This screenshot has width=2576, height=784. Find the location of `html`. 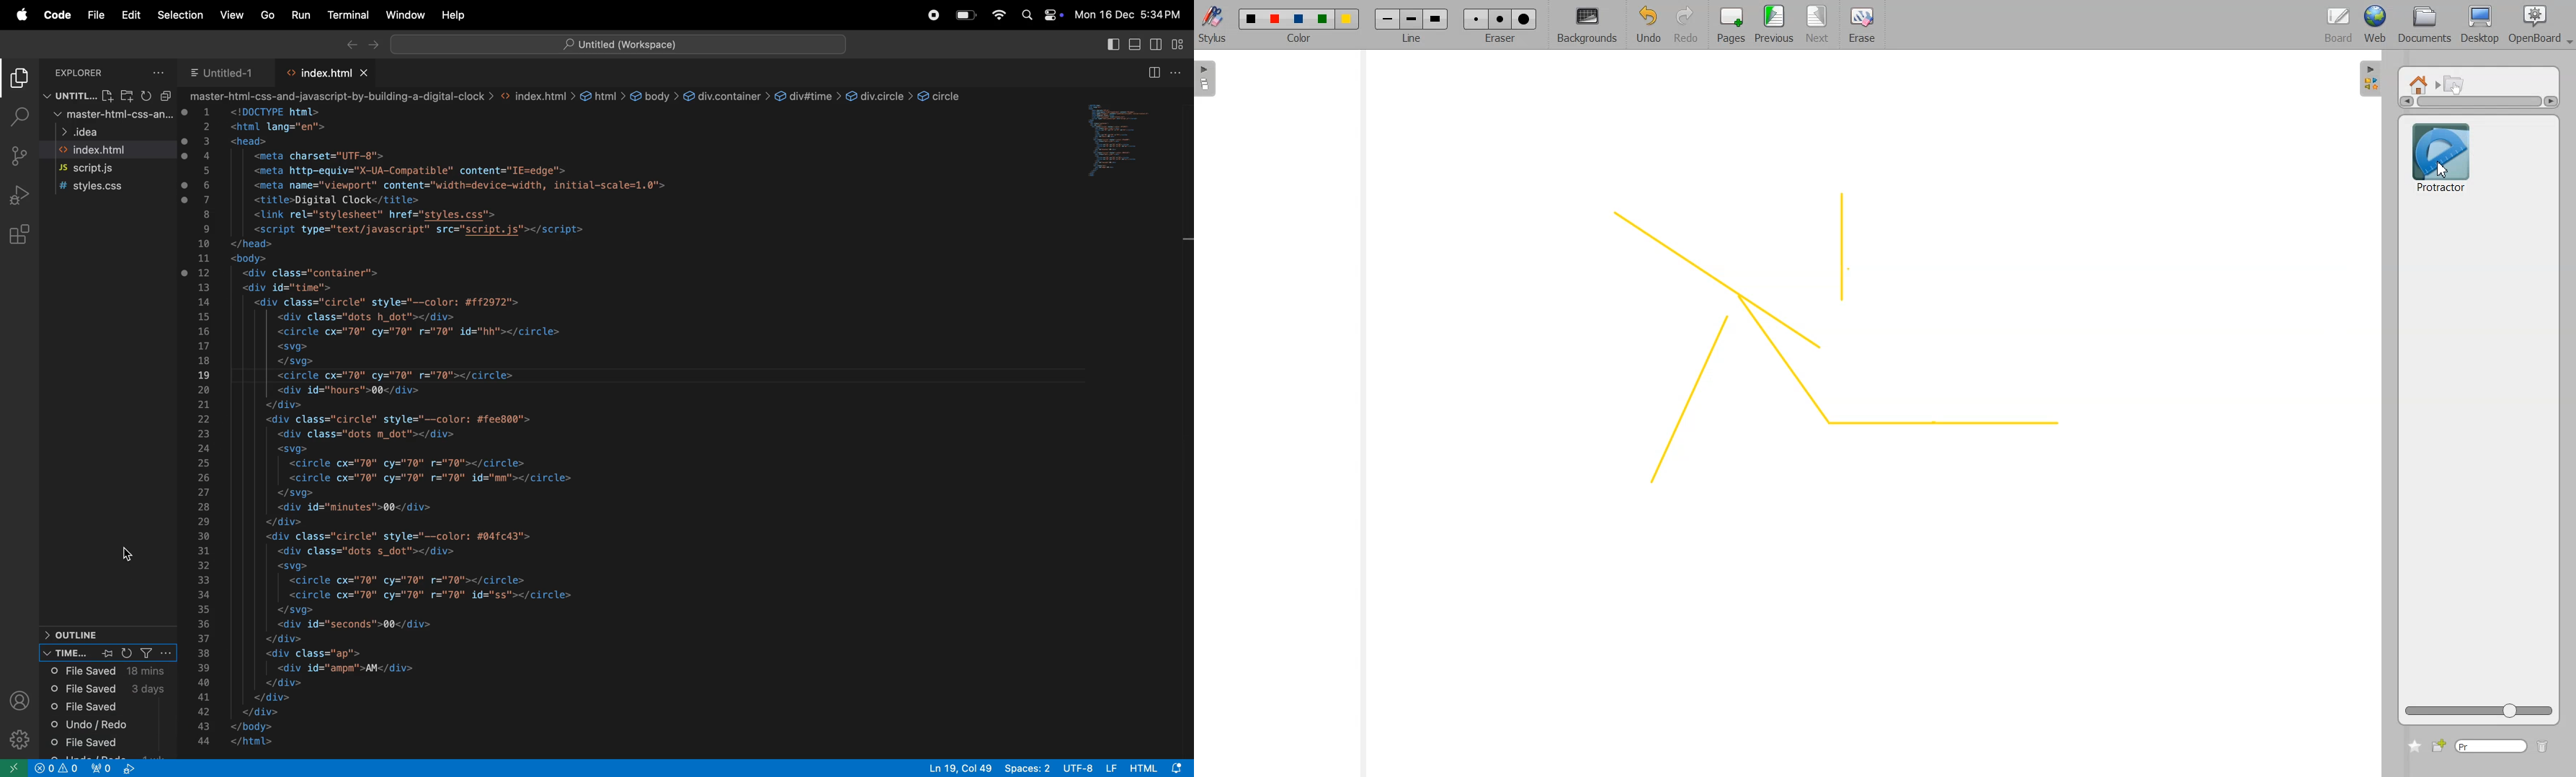

html is located at coordinates (1144, 768).